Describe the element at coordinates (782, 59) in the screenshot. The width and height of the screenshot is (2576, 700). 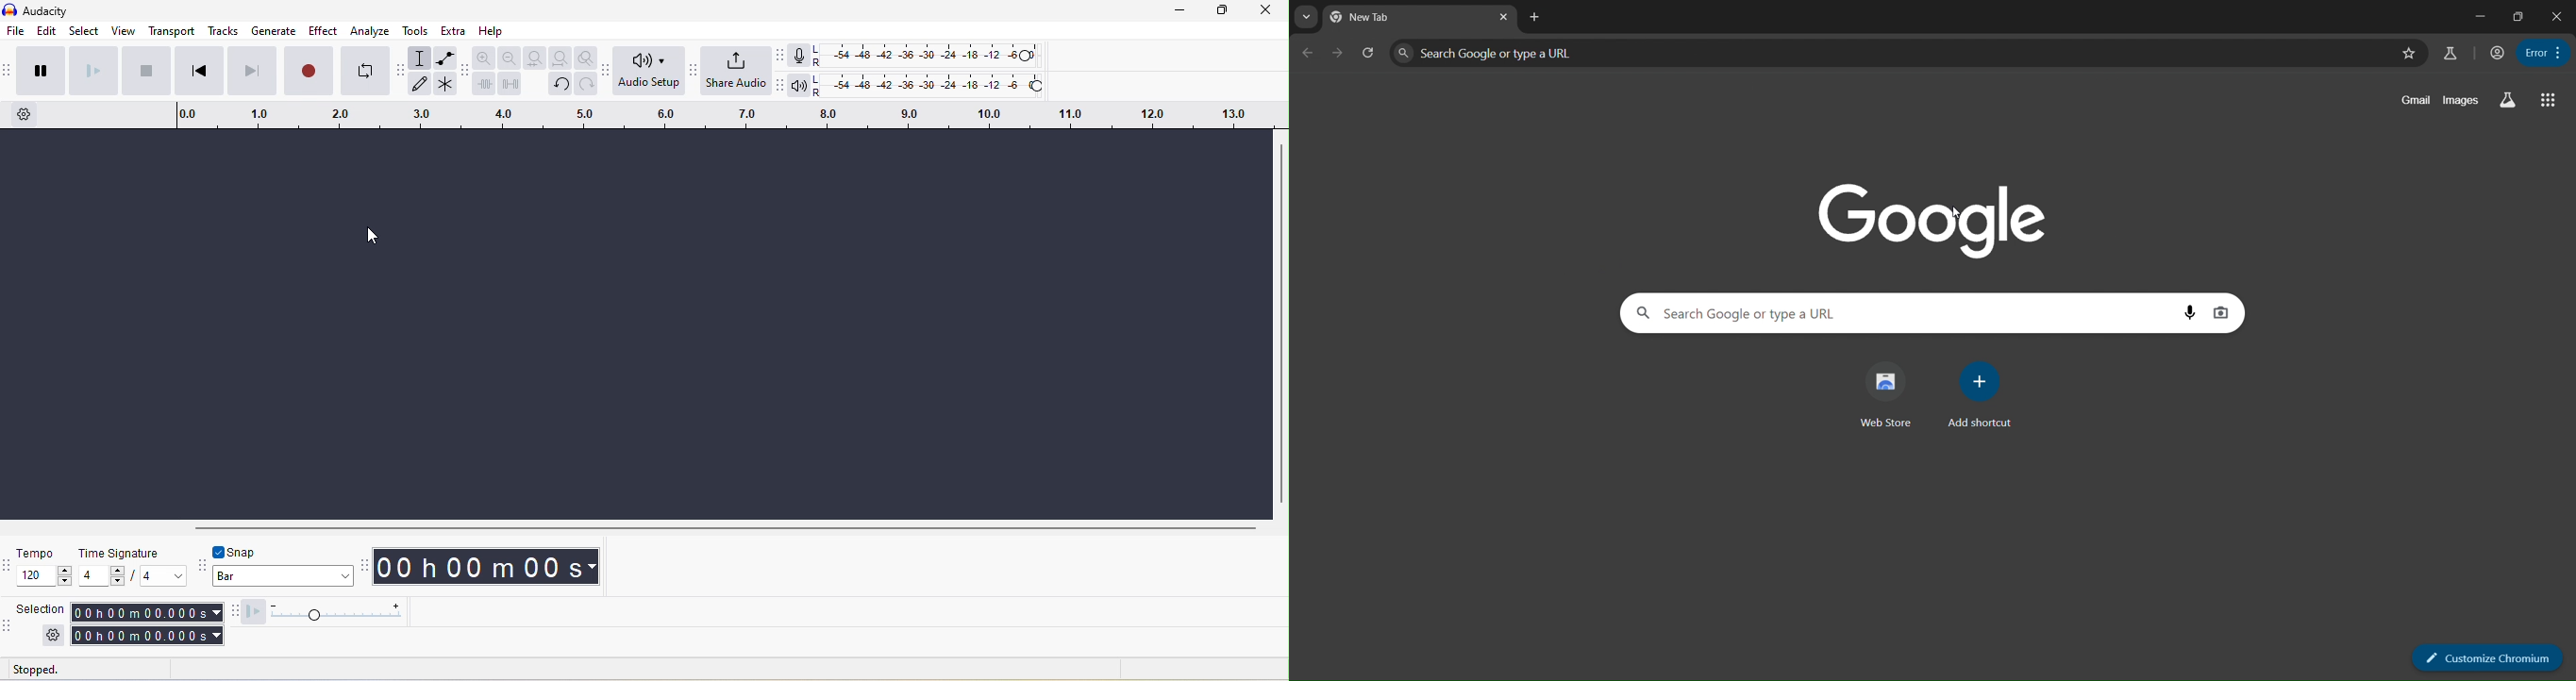
I see `audacity recording meter toolbar` at that location.